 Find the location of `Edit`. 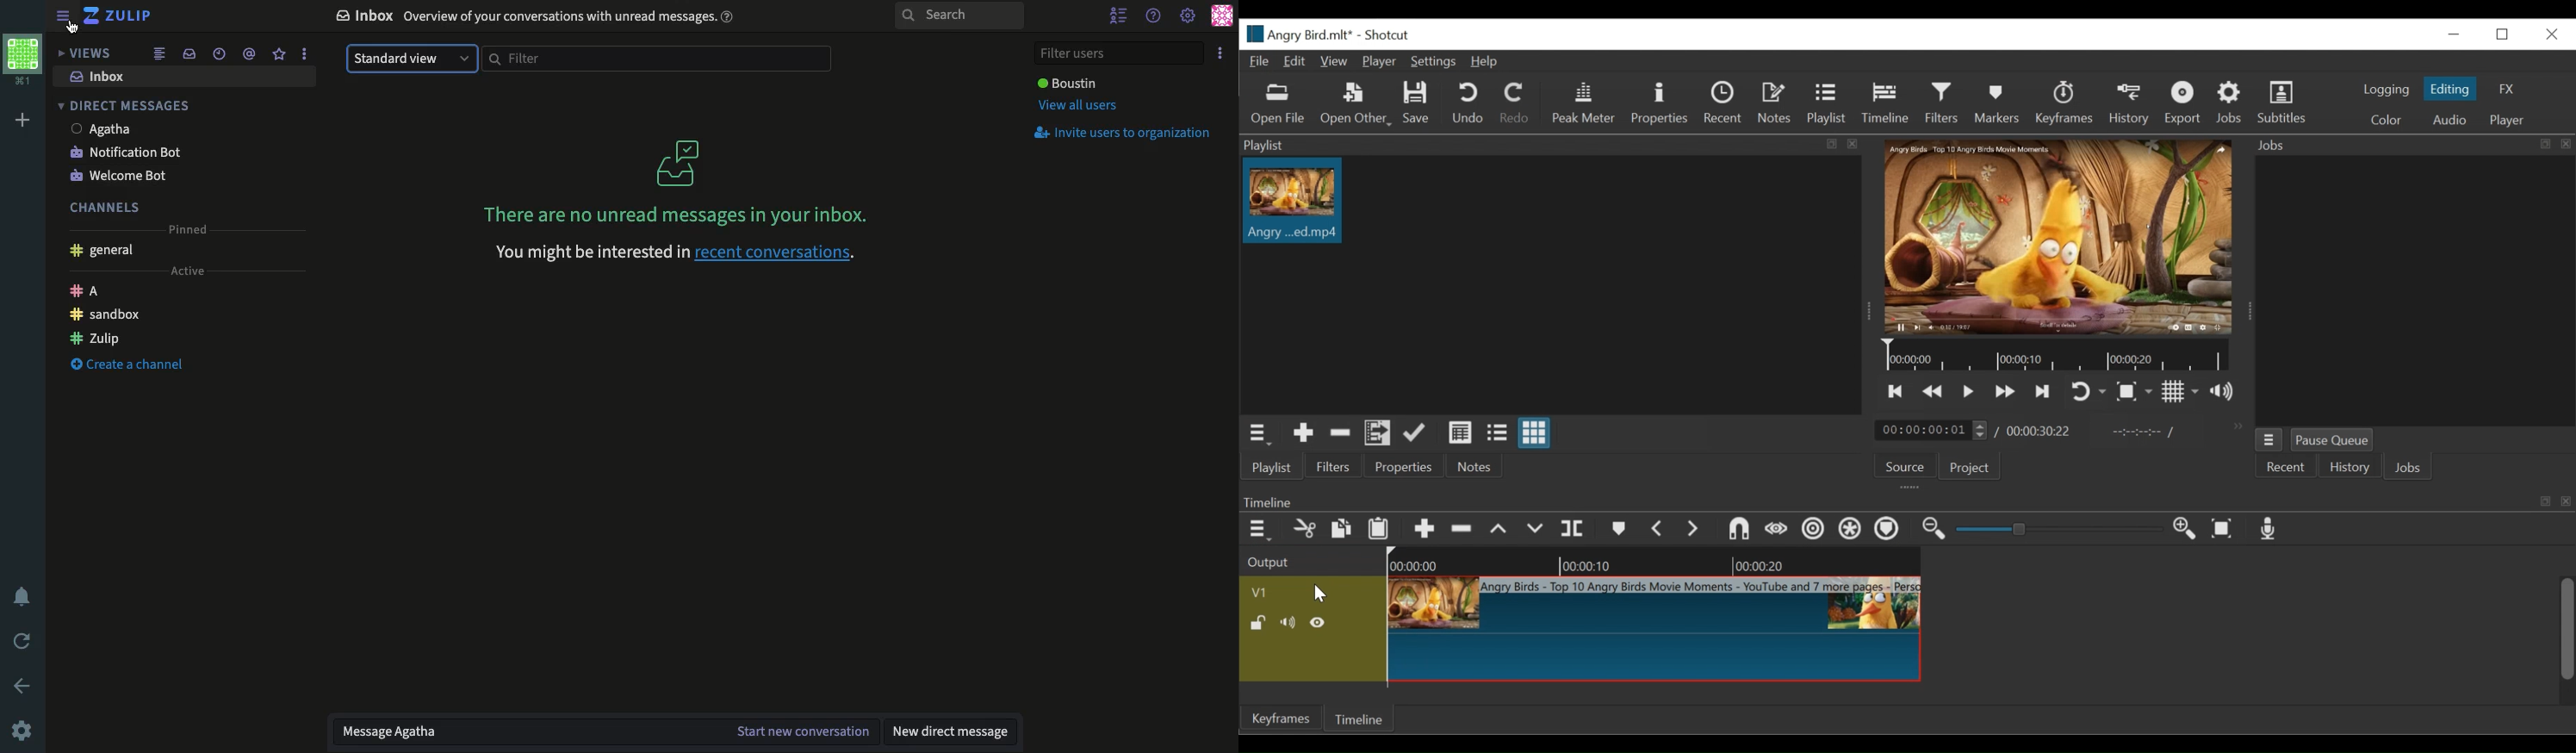

Edit is located at coordinates (1296, 62).